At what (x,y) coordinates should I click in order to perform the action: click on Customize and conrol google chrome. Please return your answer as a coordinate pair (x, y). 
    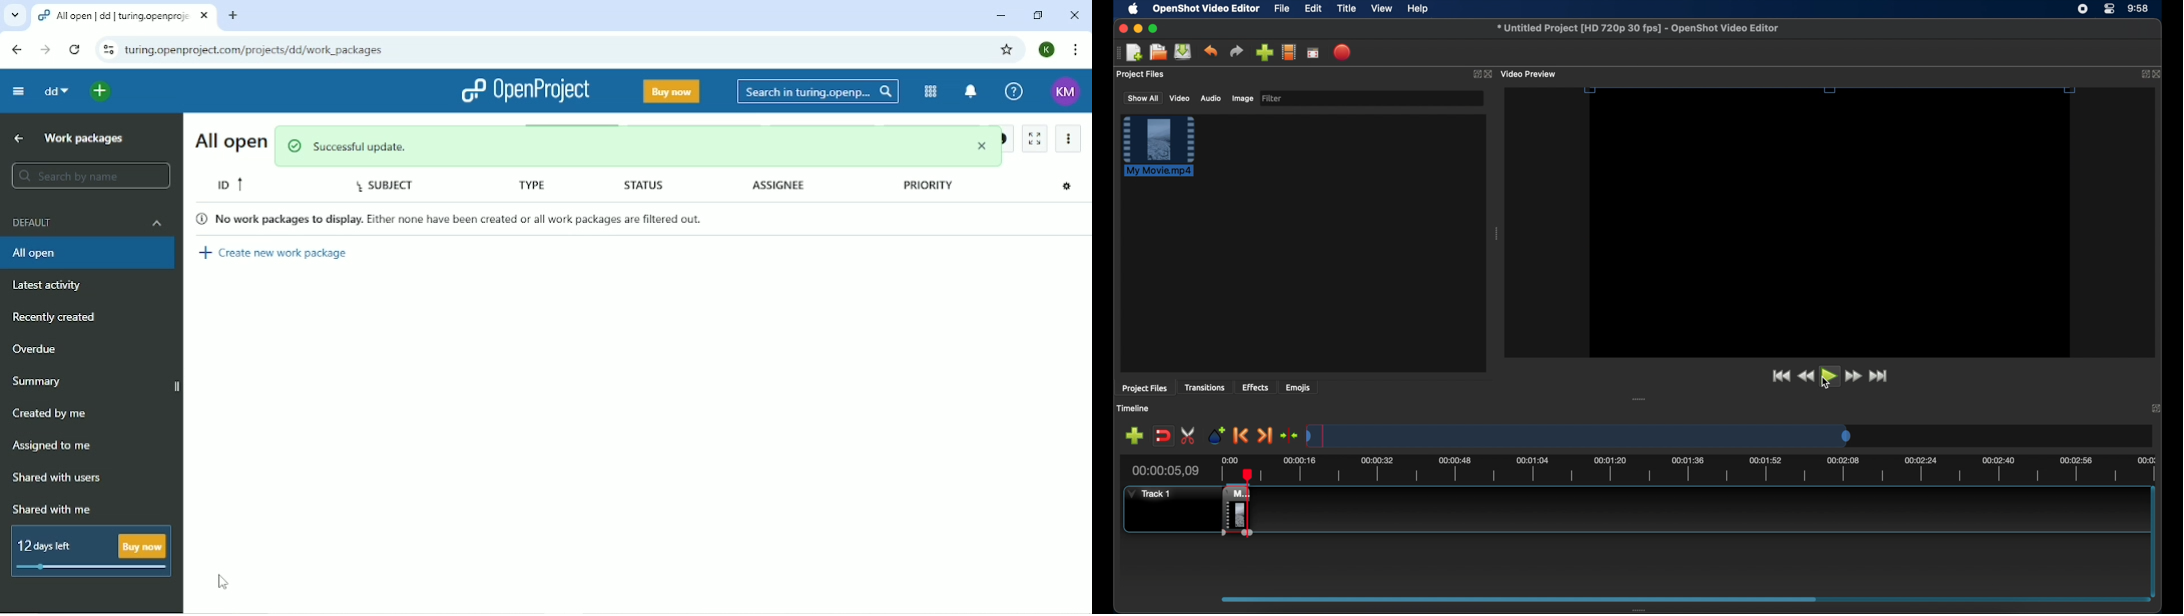
    Looking at the image, I should click on (1076, 50).